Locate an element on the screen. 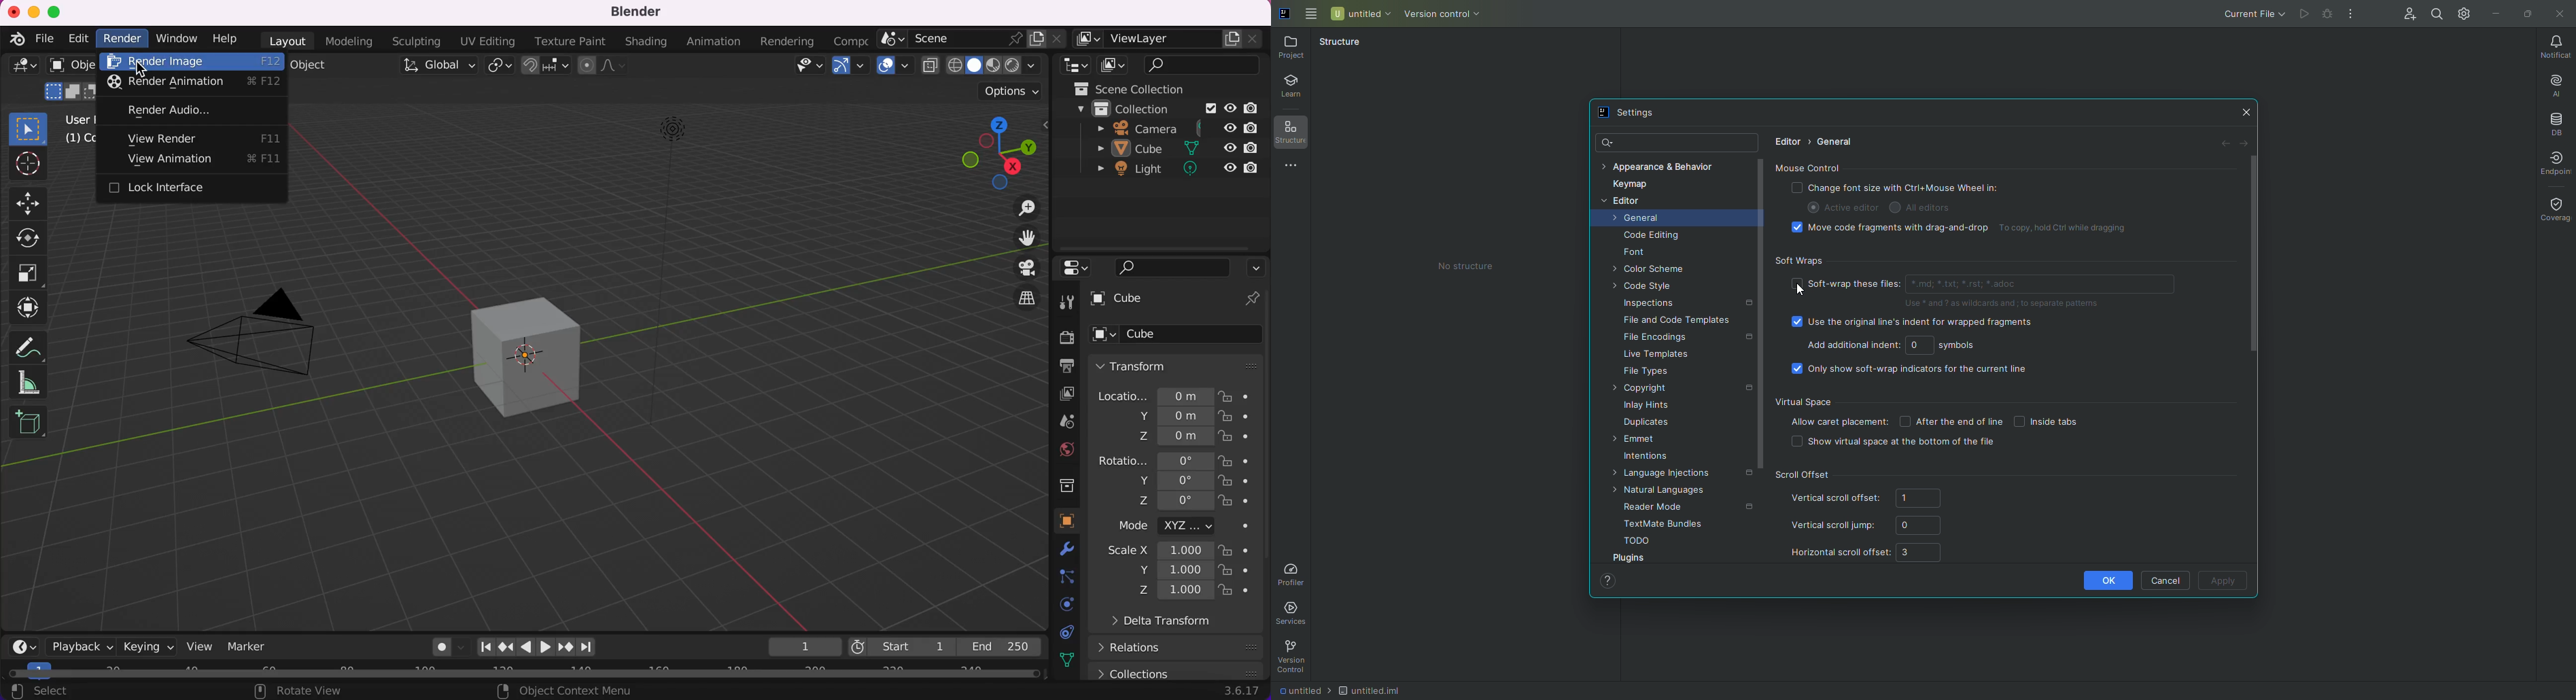  file is located at coordinates (44, 37).